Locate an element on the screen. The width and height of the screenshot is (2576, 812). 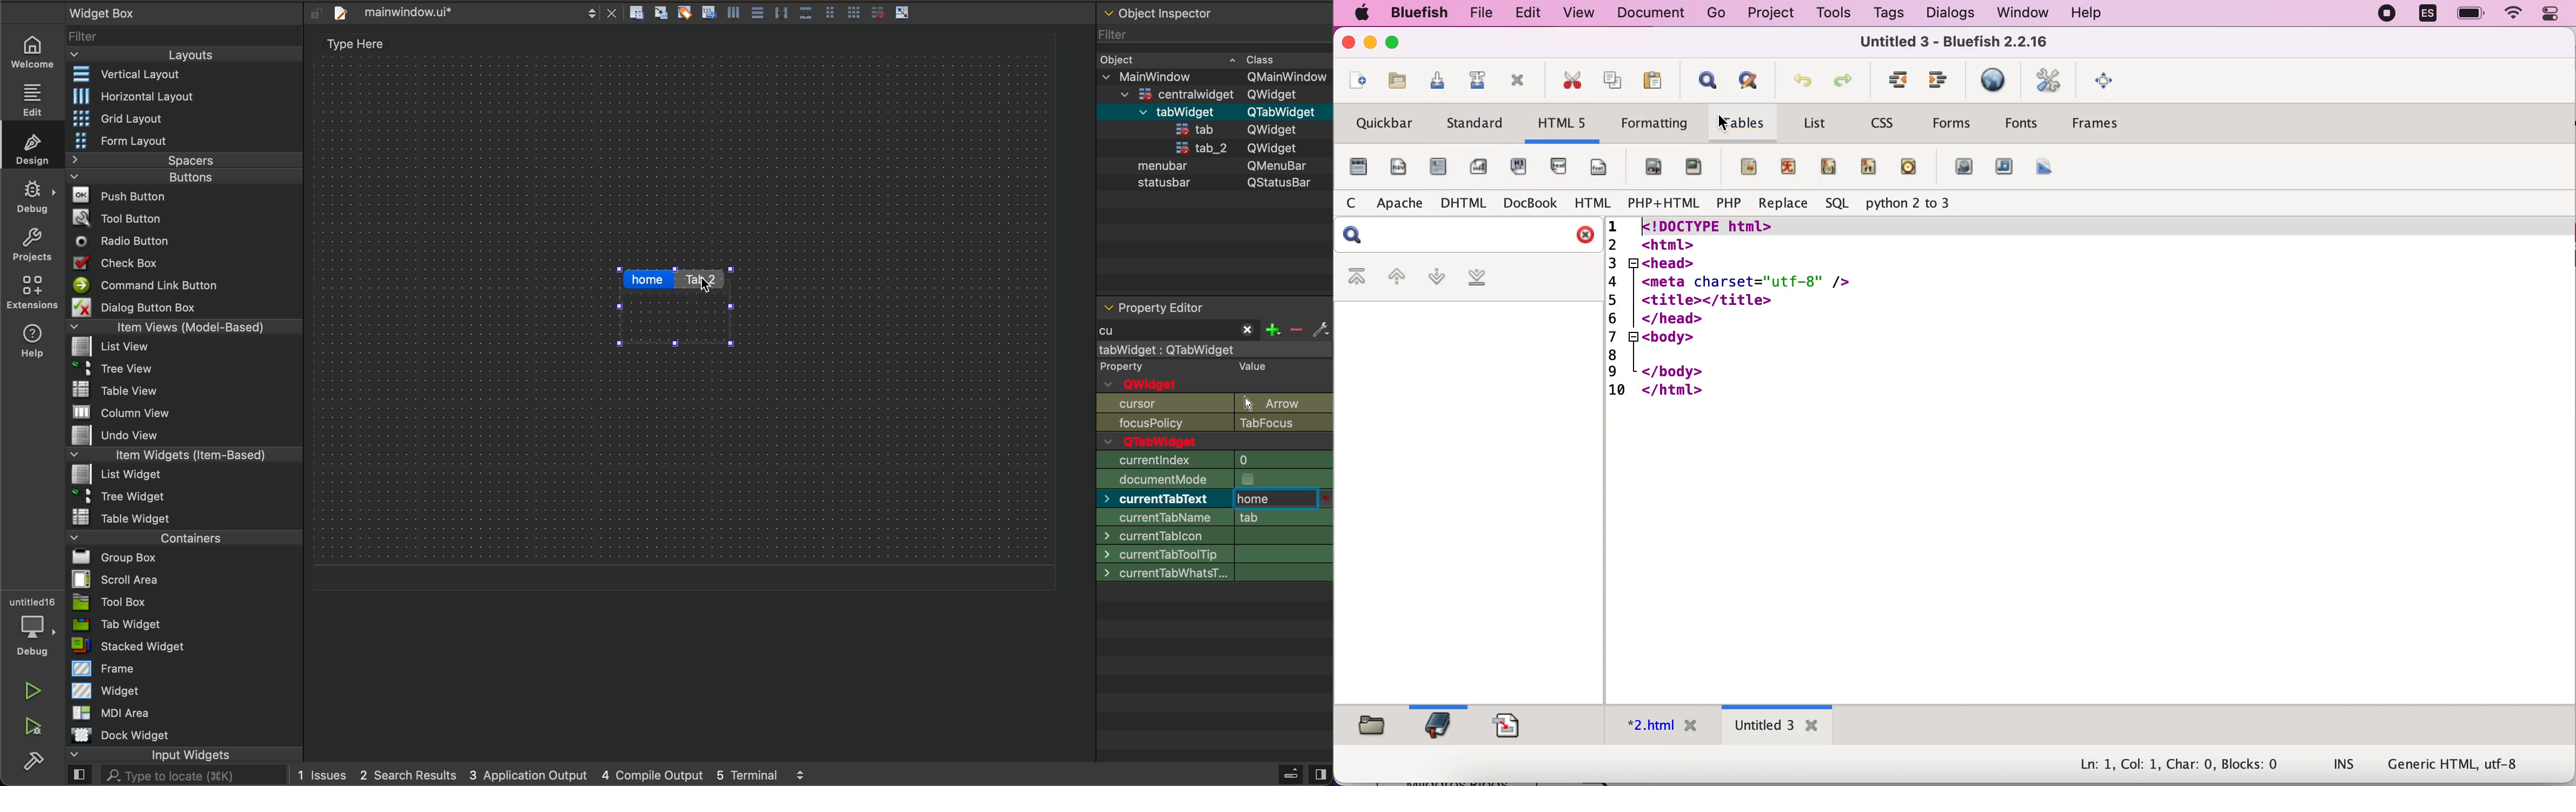
untitled tab is located at coordinates (1775, 724).